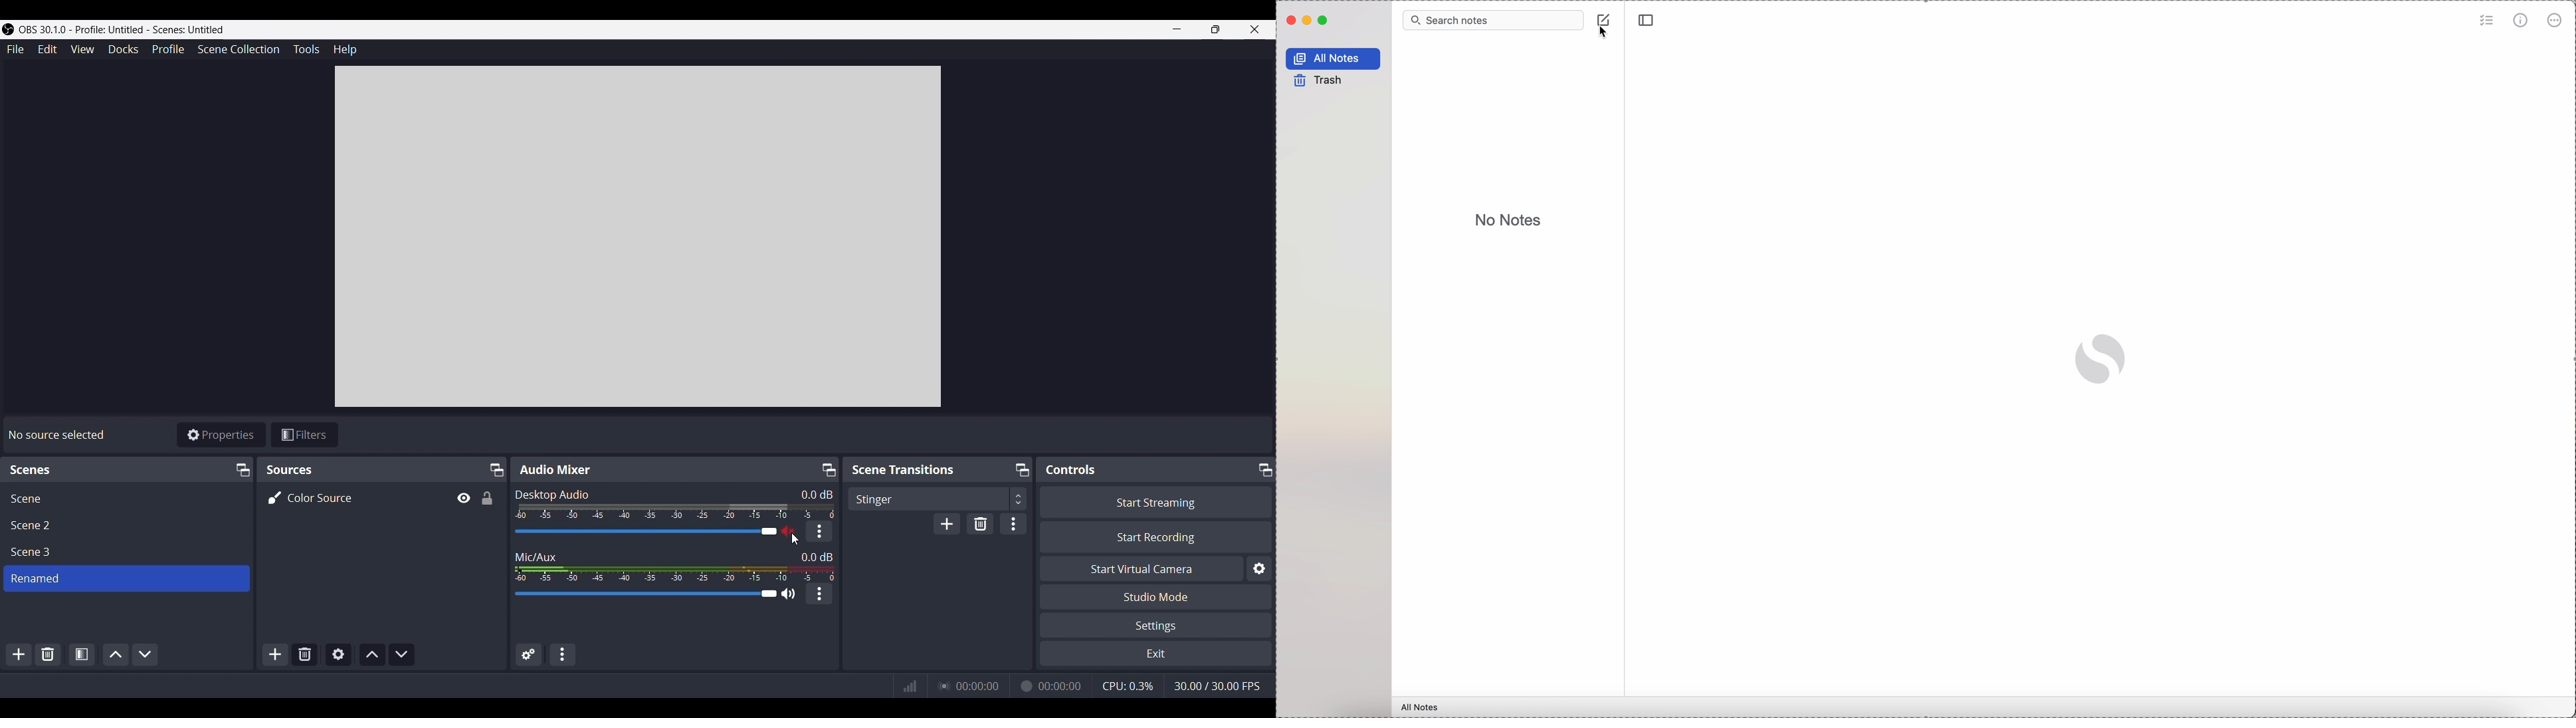 Image resolution: width=2576 pixels, height=728 pixels. I want to click on Transition options, so click(937, 499).